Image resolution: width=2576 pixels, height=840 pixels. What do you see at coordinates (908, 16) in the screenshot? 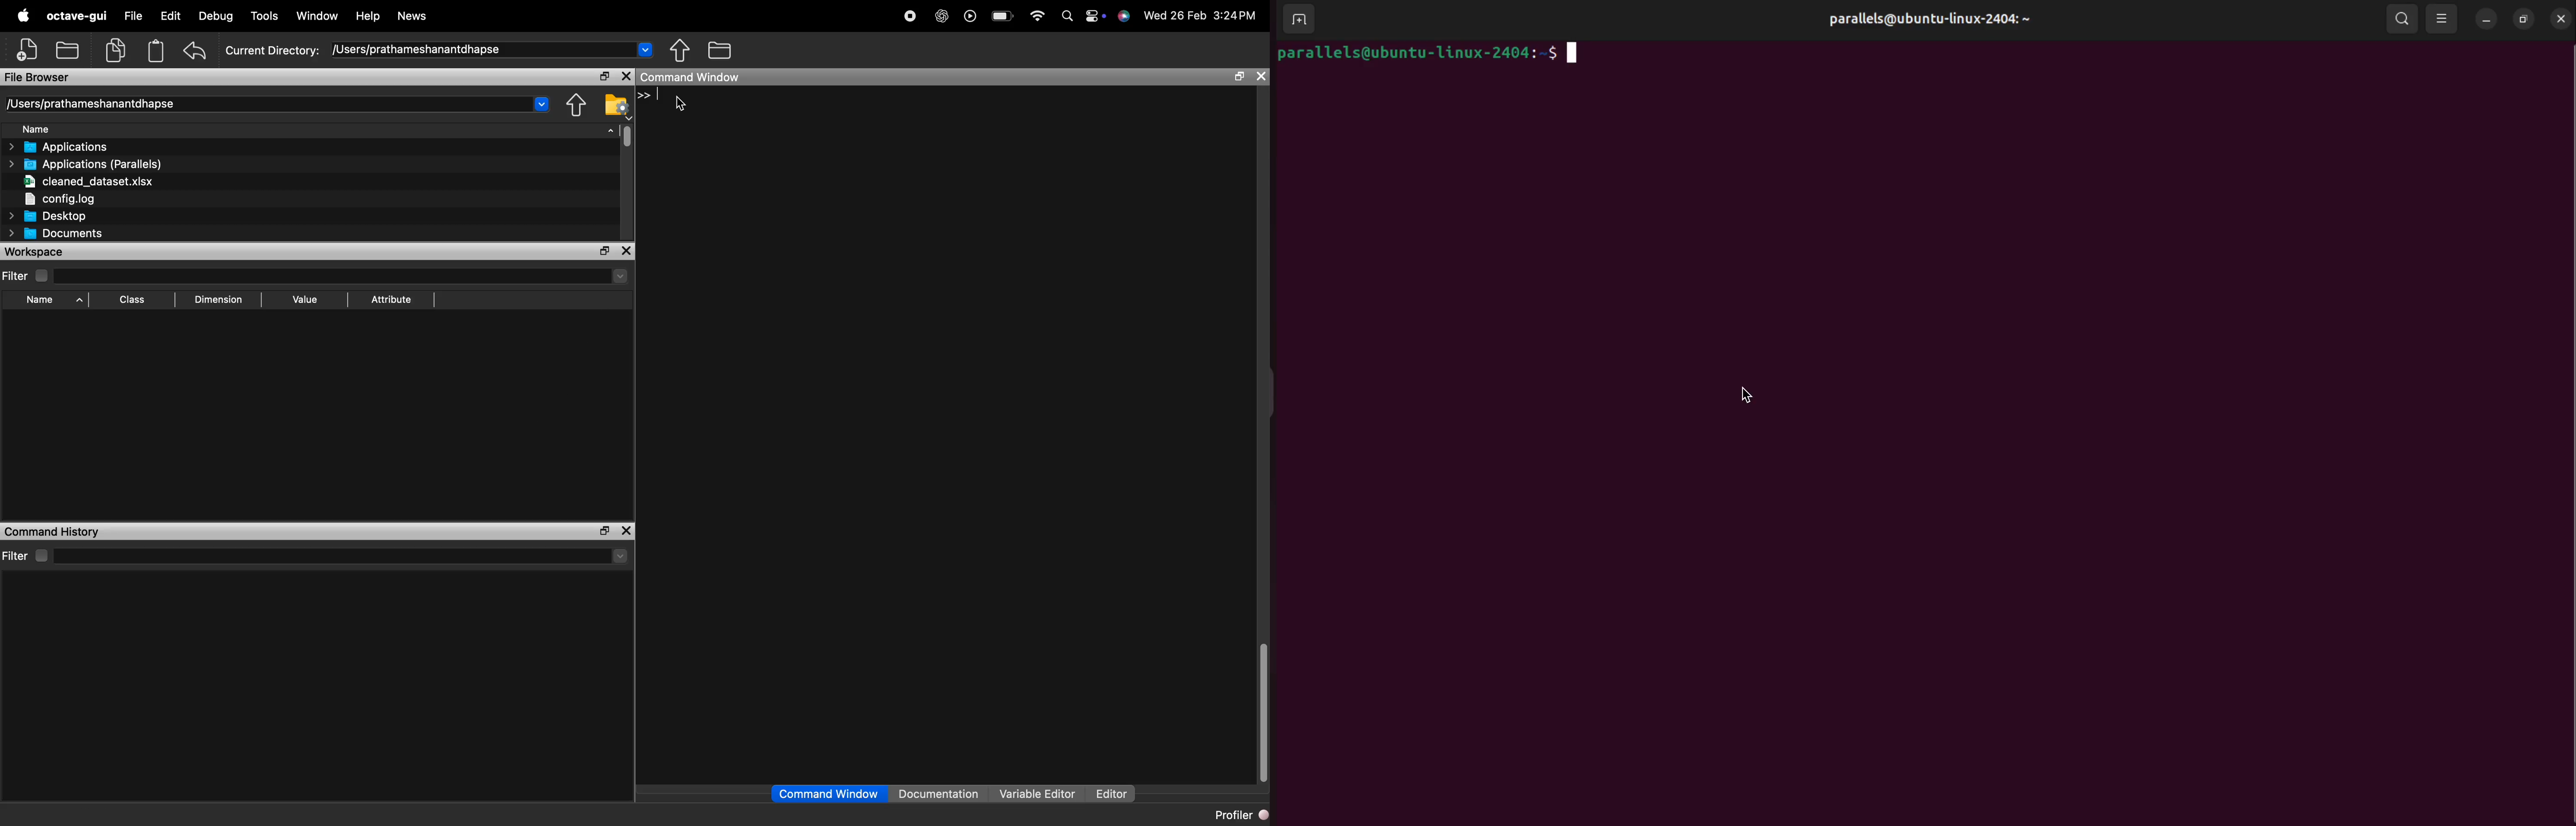
I see `recorder` at bounding box center [908, 16].